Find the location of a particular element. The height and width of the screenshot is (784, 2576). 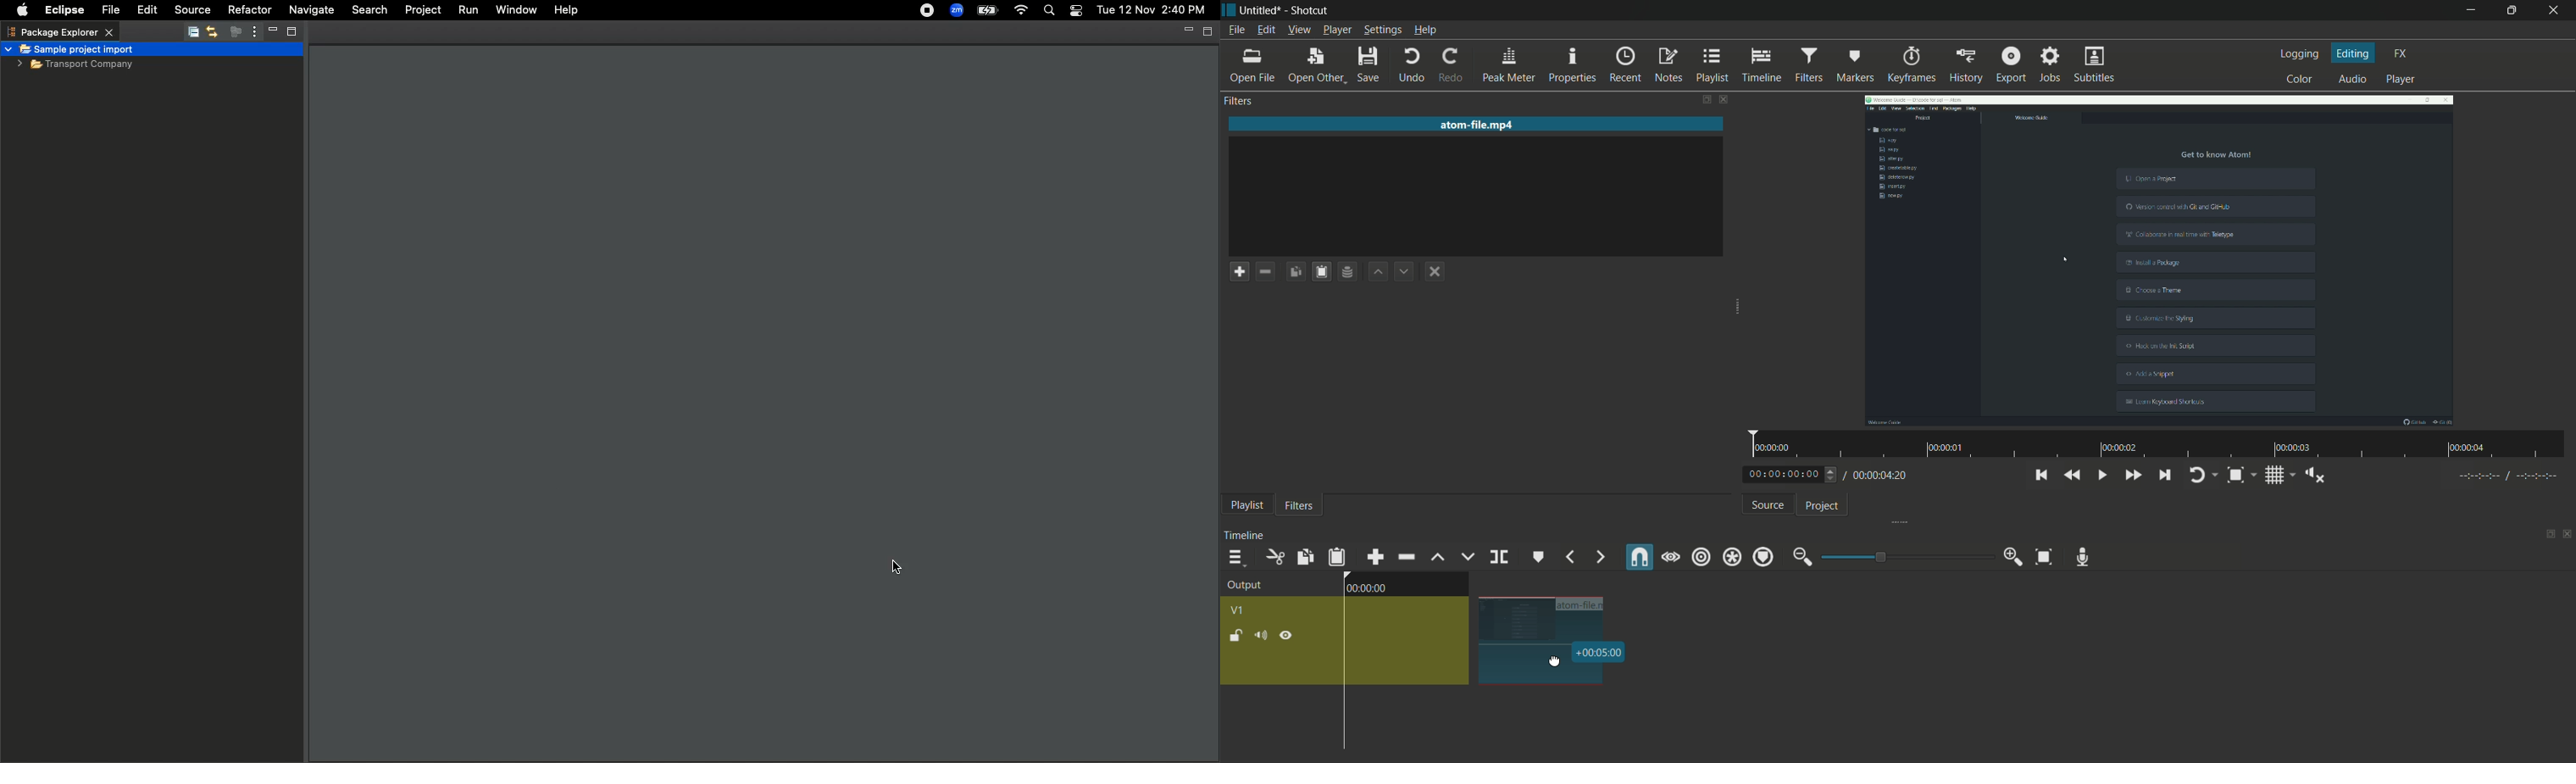

file name is located at coordinates (1479, 125).